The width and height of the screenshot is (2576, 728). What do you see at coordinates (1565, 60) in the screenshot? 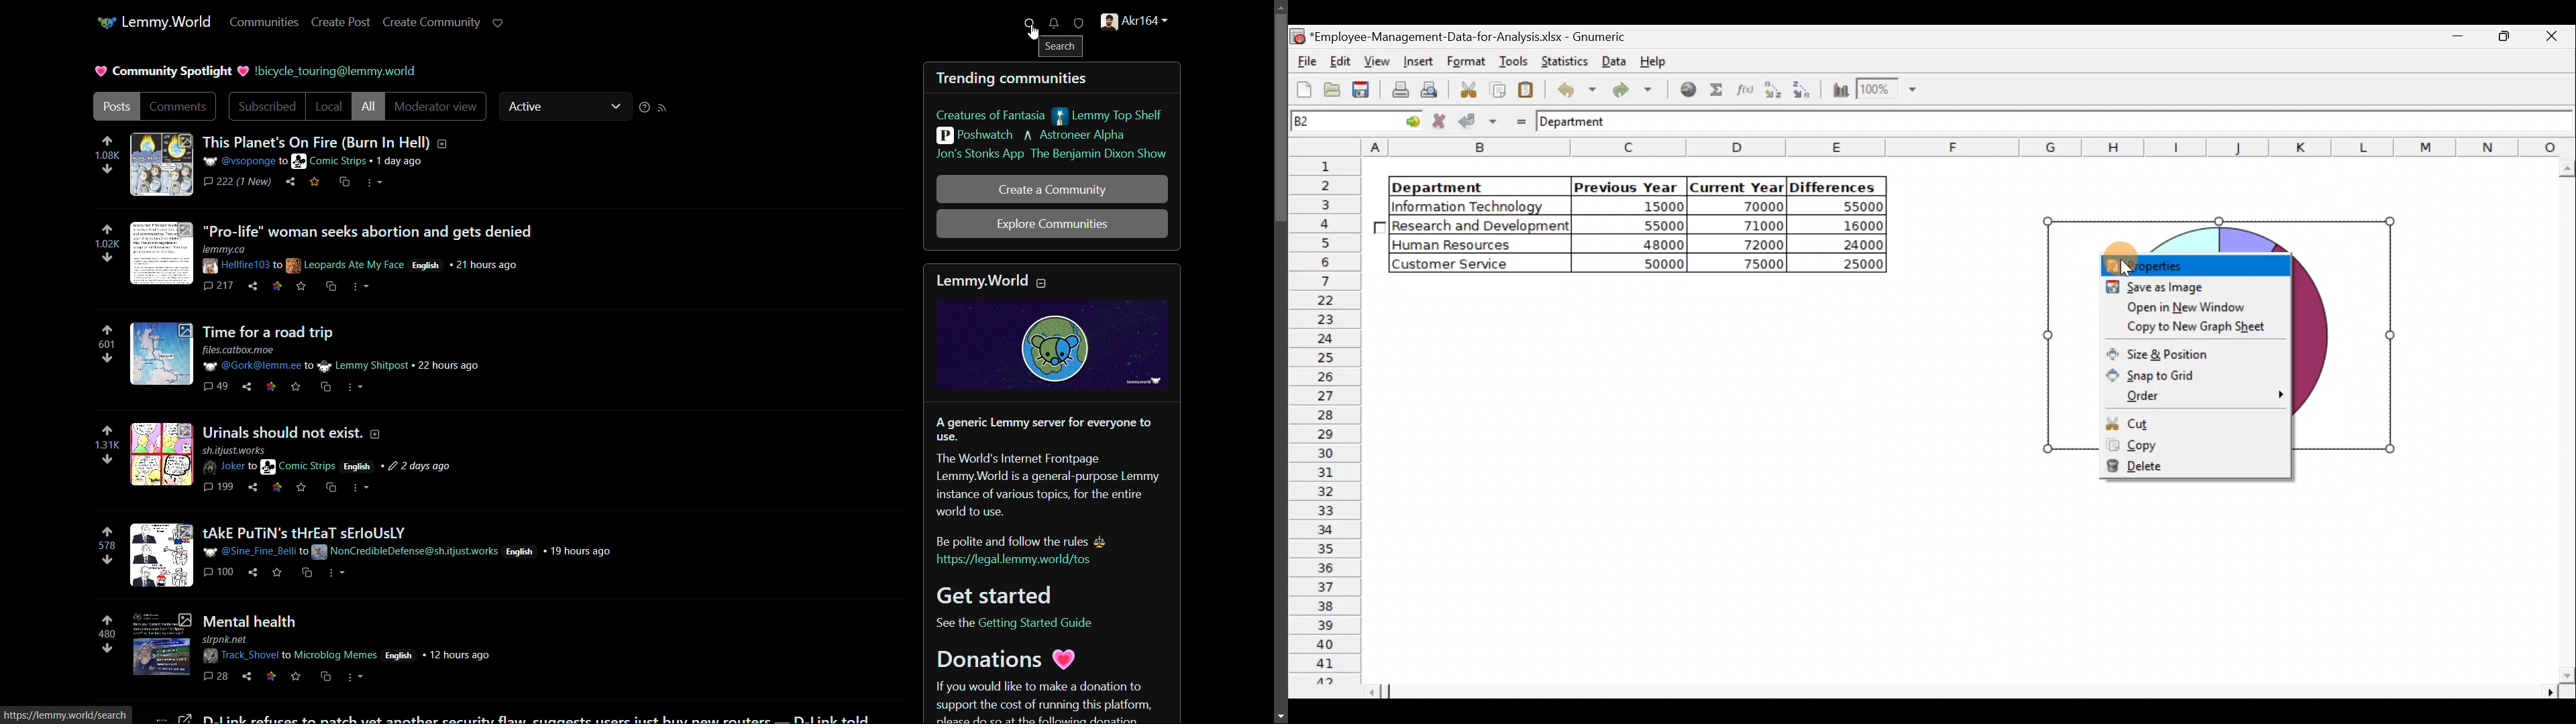
I see `Statistics` at bounding box center [1565, 60].